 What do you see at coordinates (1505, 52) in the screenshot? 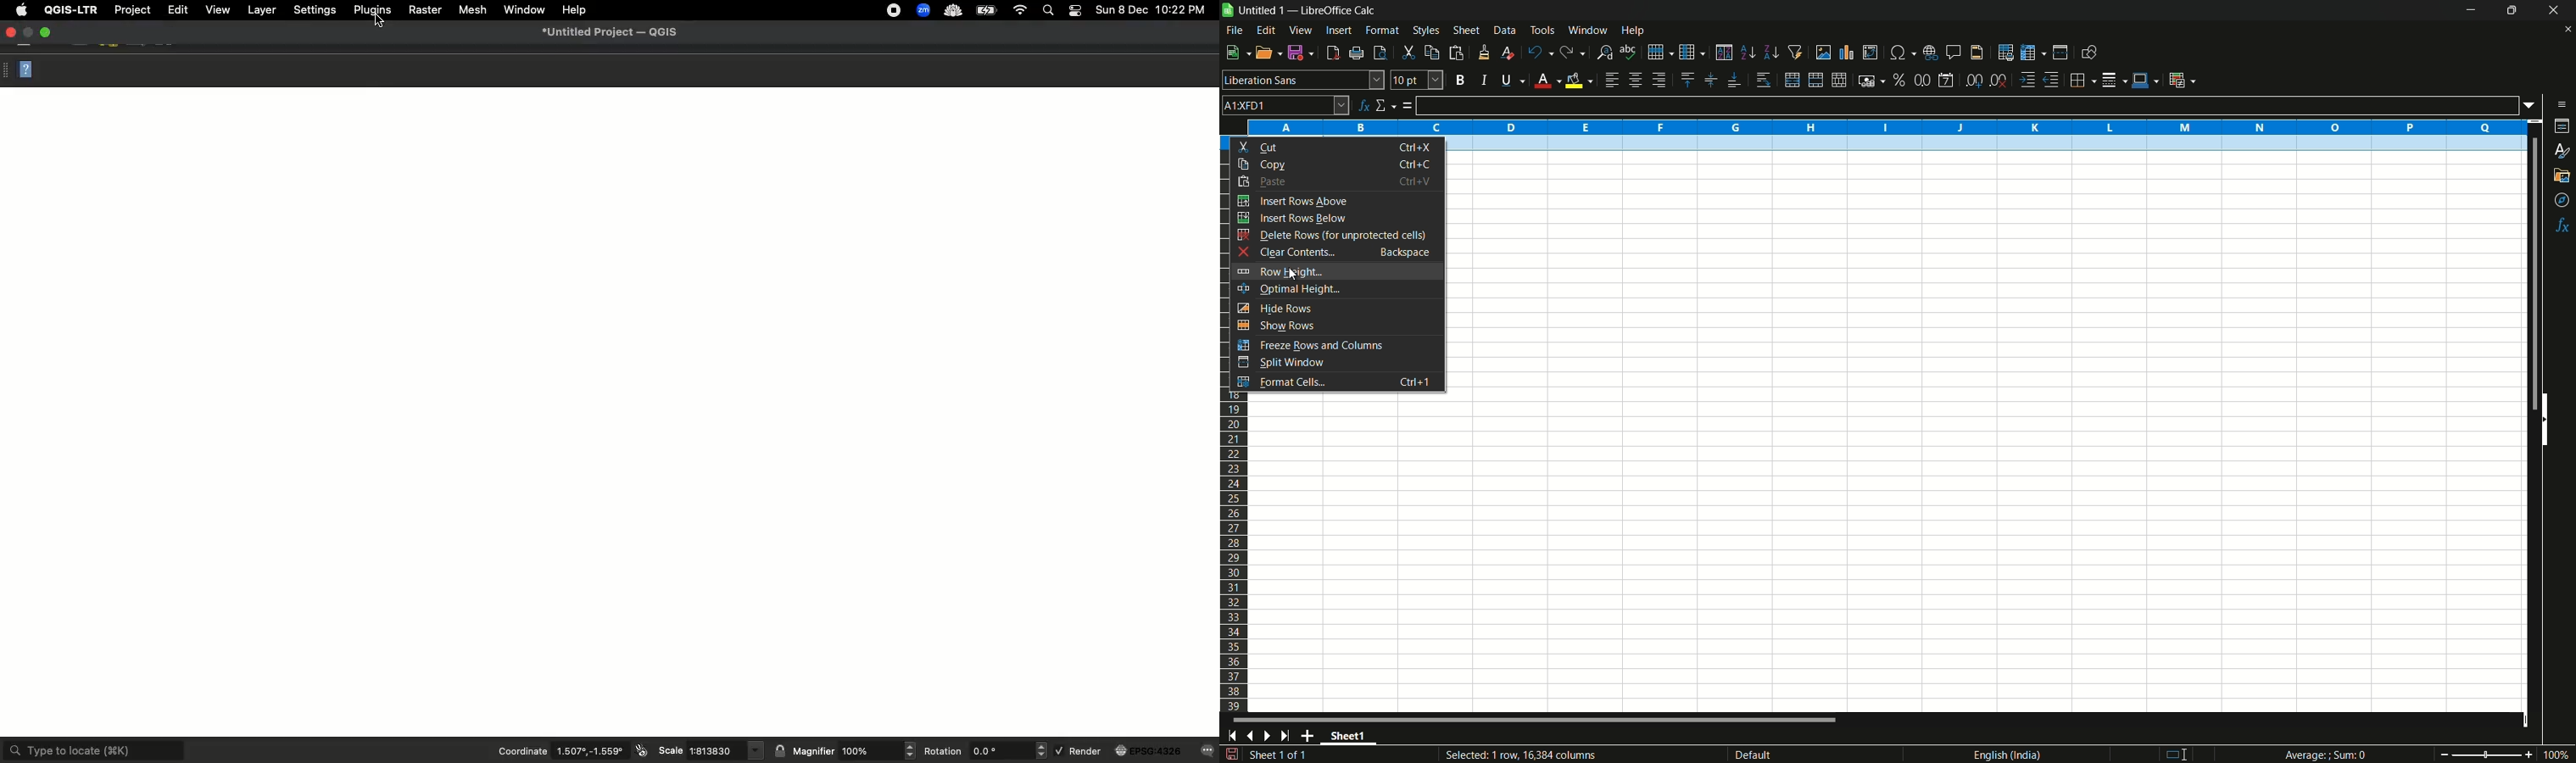
I see `clear direct formatting` at bounding box center [1505, 52].